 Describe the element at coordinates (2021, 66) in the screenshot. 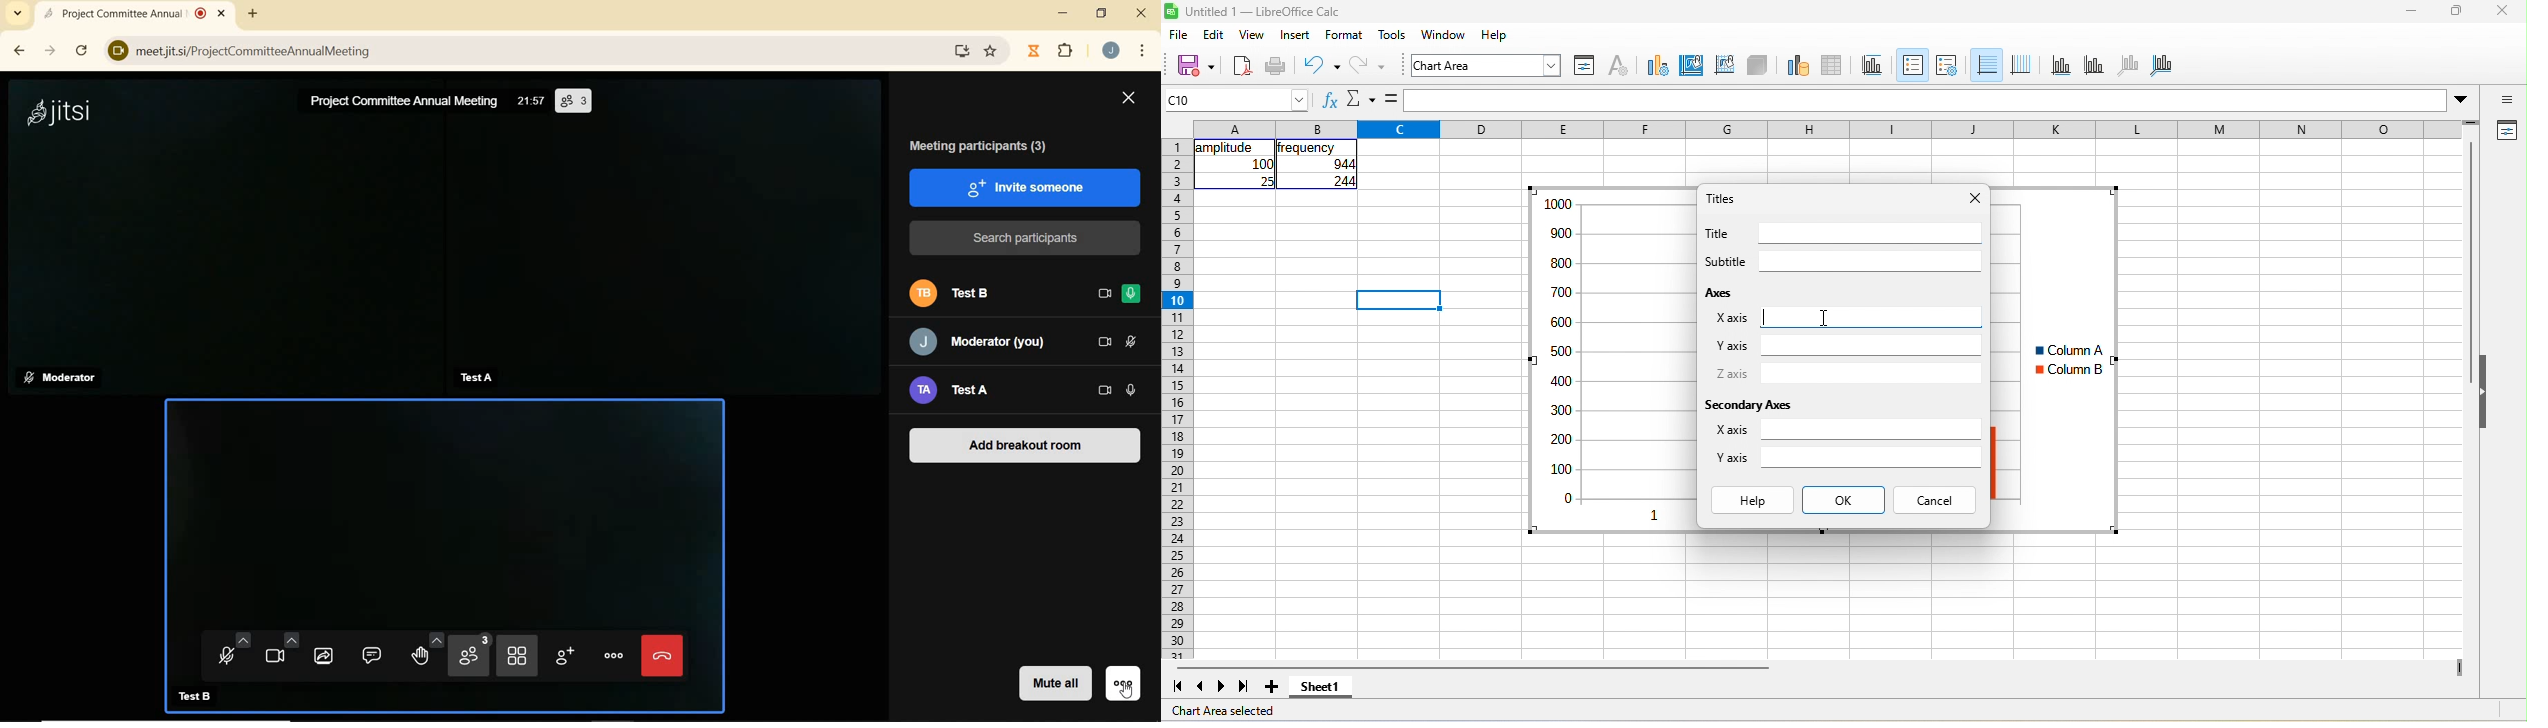

I see `vertical grids` at that location.